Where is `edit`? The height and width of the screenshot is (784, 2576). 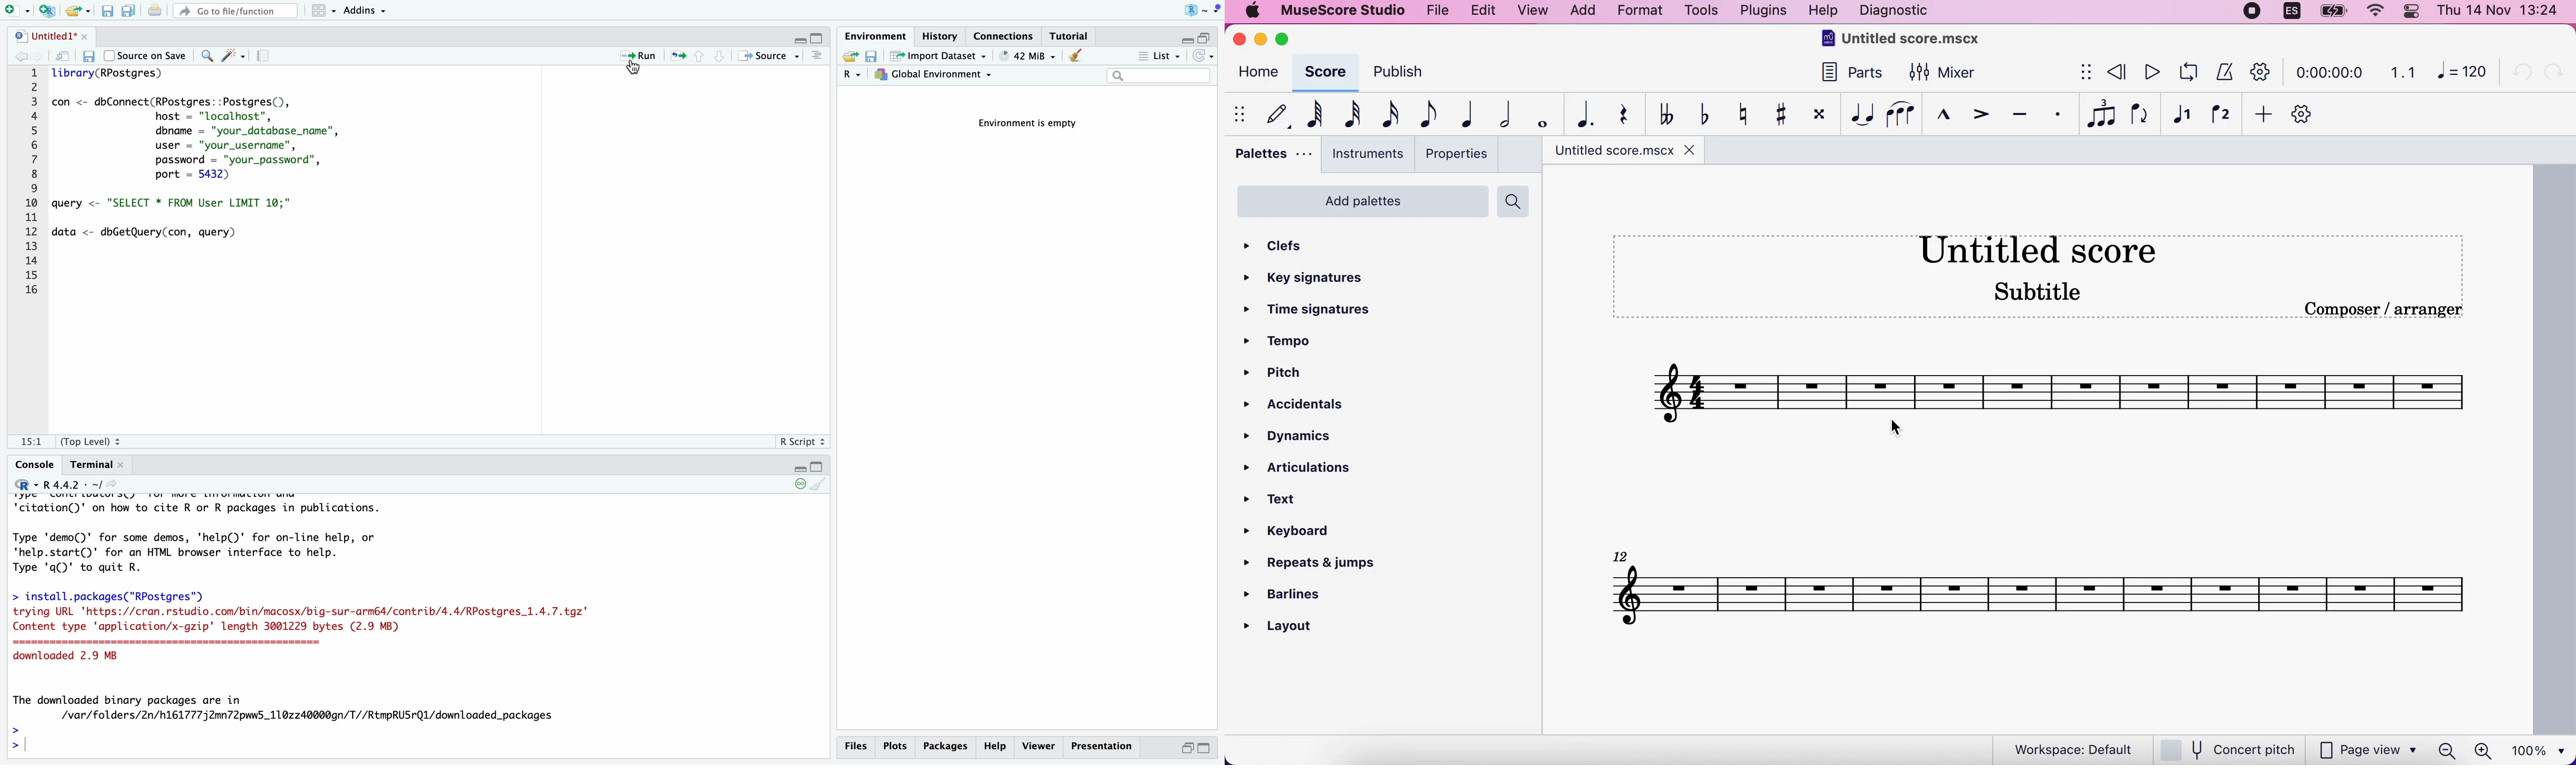 edit is located at coordinates (1487, 10).